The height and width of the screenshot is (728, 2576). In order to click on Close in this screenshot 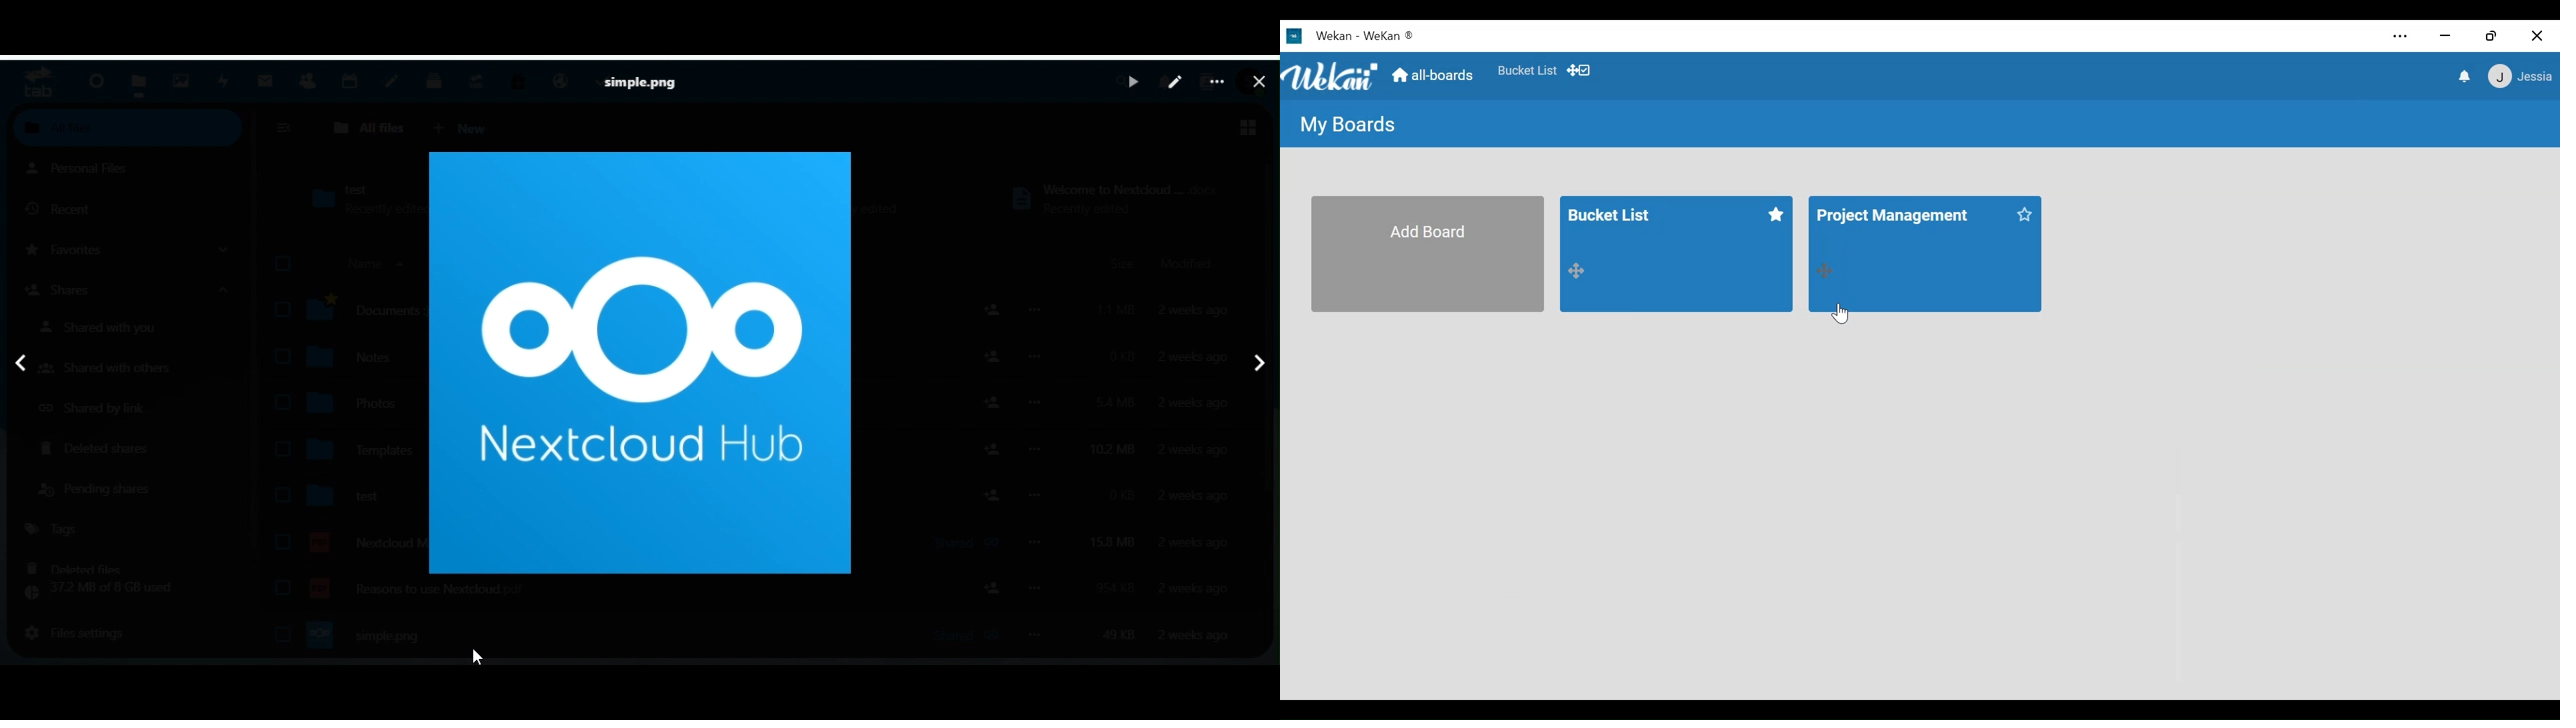, I will do `click(2537, 33)`.